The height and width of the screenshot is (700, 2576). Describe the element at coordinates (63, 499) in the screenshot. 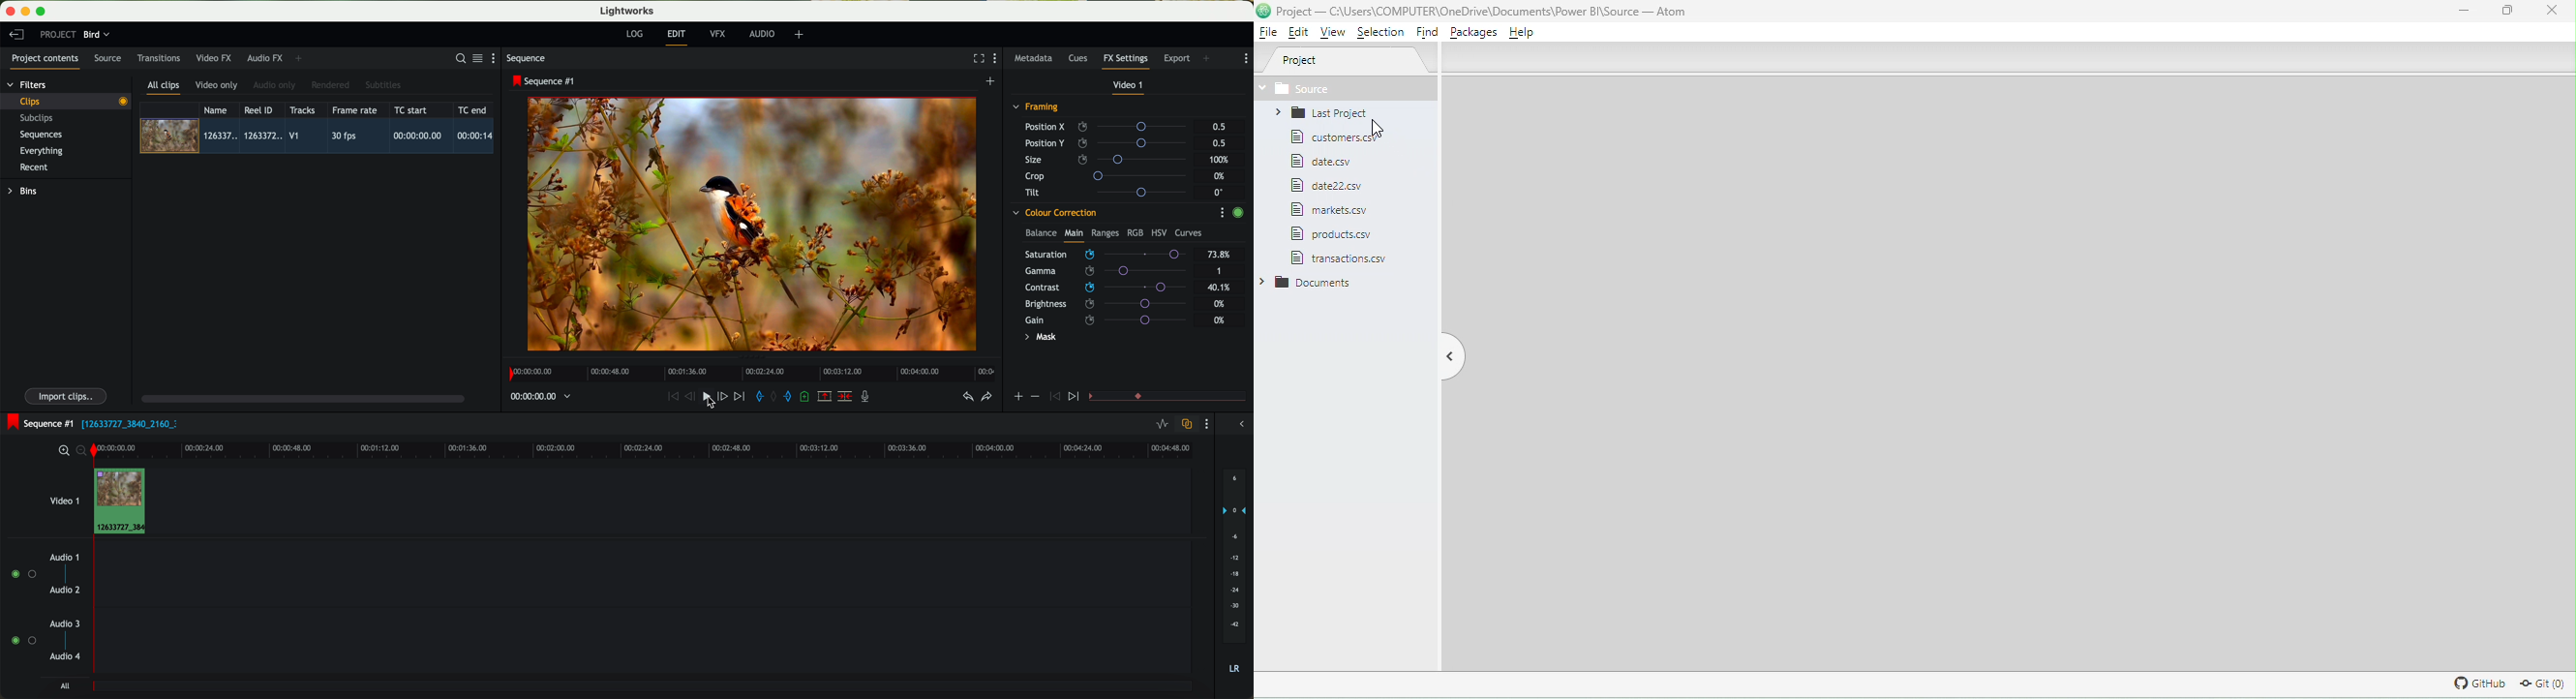

I see `video 1` at that location.